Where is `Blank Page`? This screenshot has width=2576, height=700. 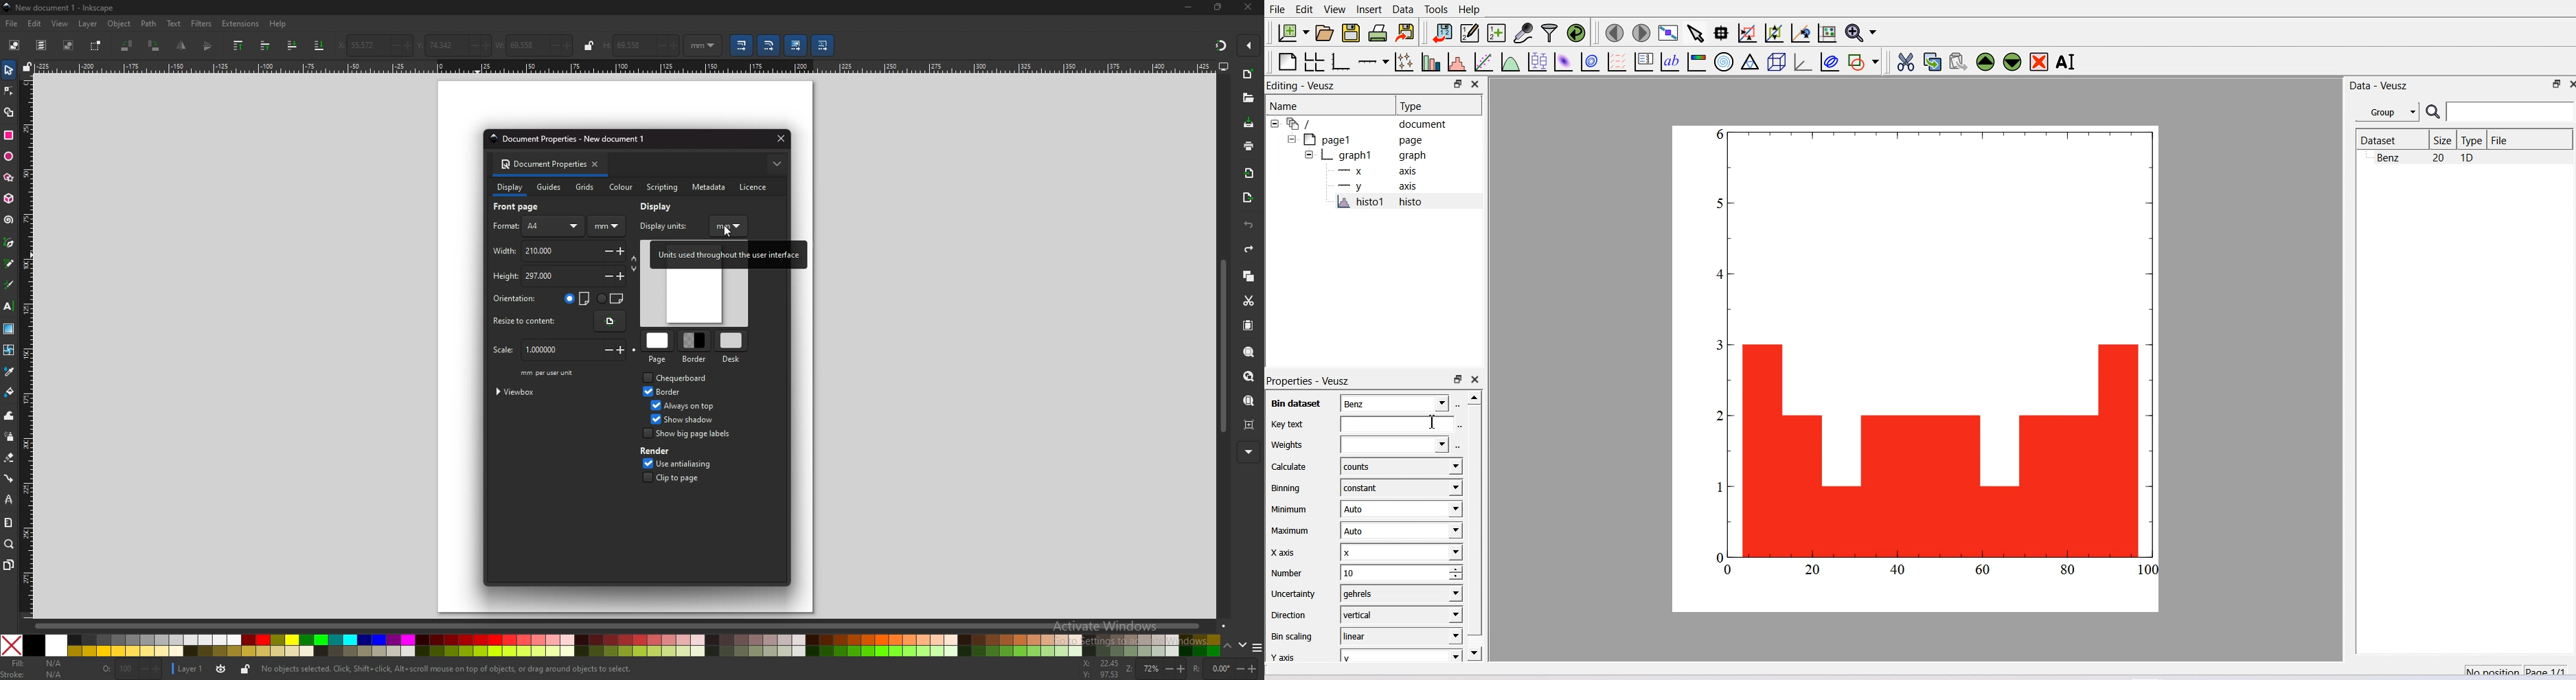
Blank Page is located at coordinates (1286, 62).